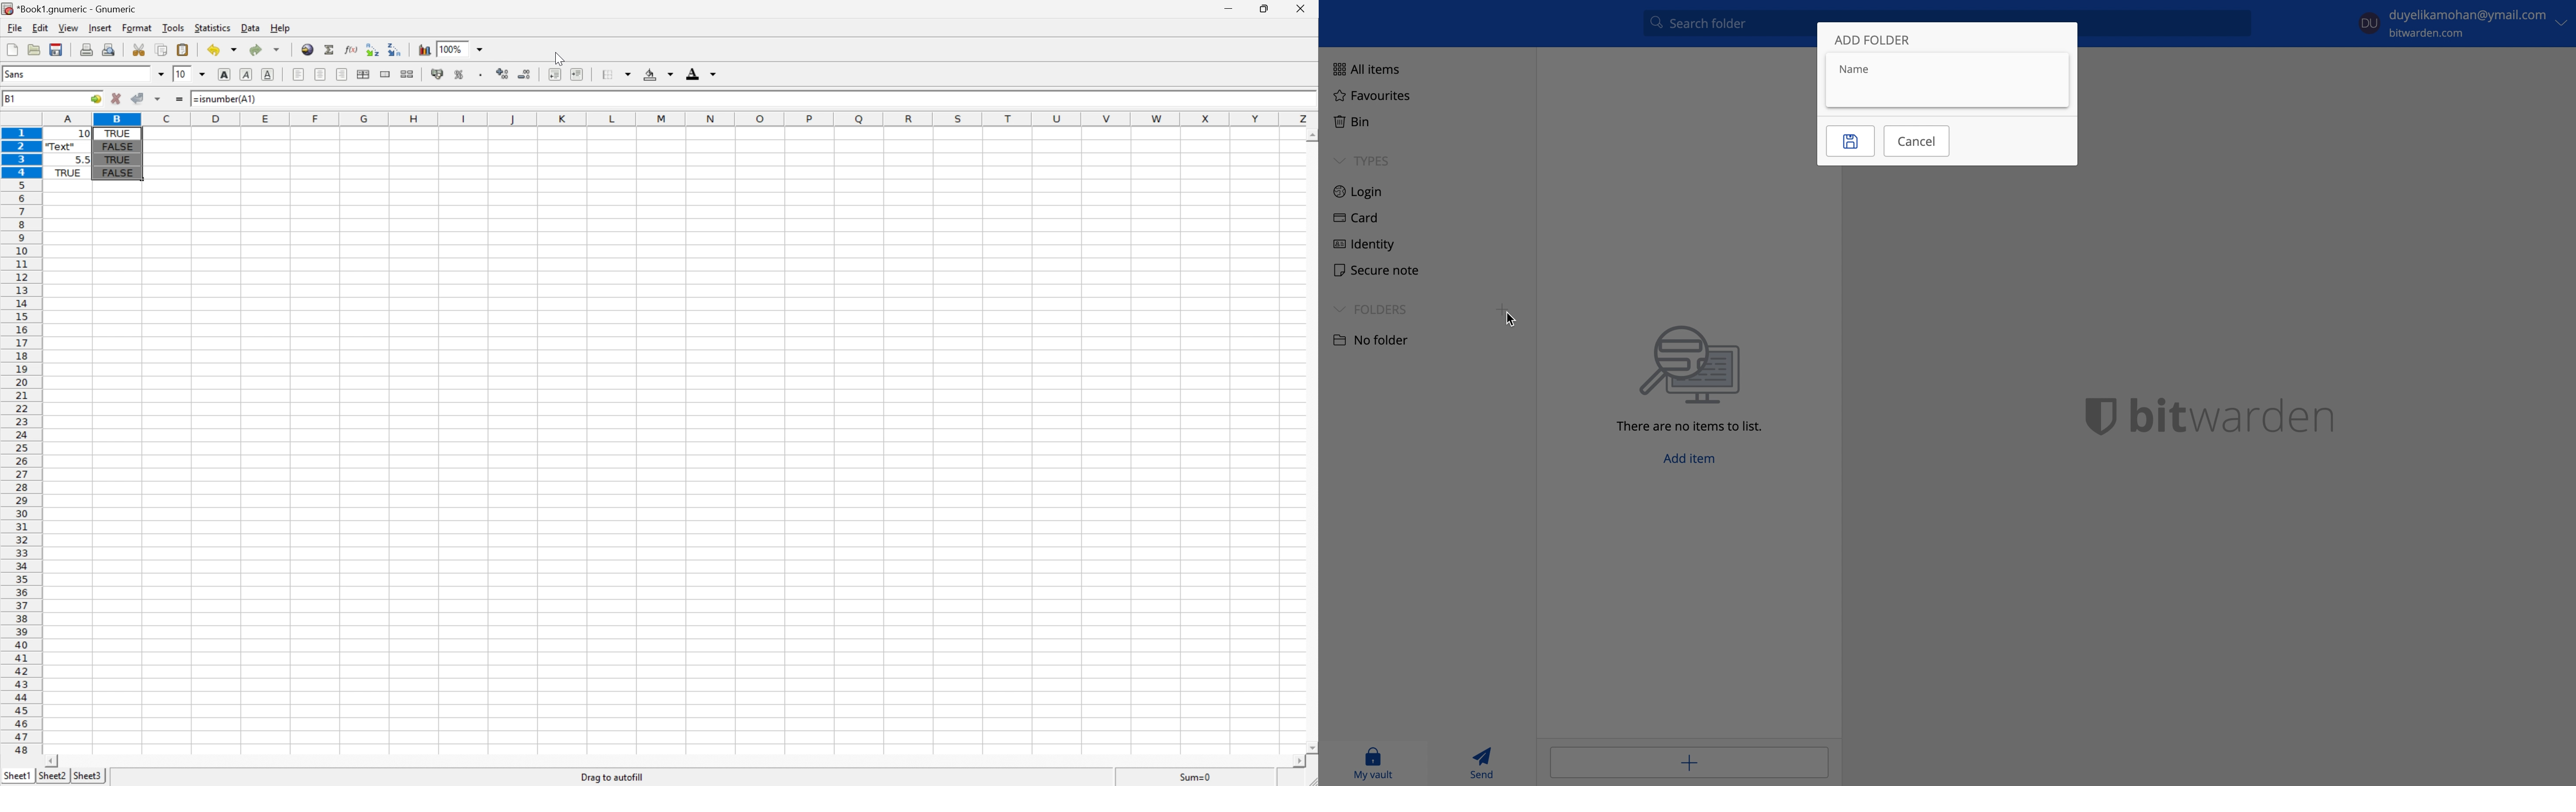  What do you see at coordinates (1372, 97) in the screenshot?
I see `favourites` at bounding box center [1372, 97].